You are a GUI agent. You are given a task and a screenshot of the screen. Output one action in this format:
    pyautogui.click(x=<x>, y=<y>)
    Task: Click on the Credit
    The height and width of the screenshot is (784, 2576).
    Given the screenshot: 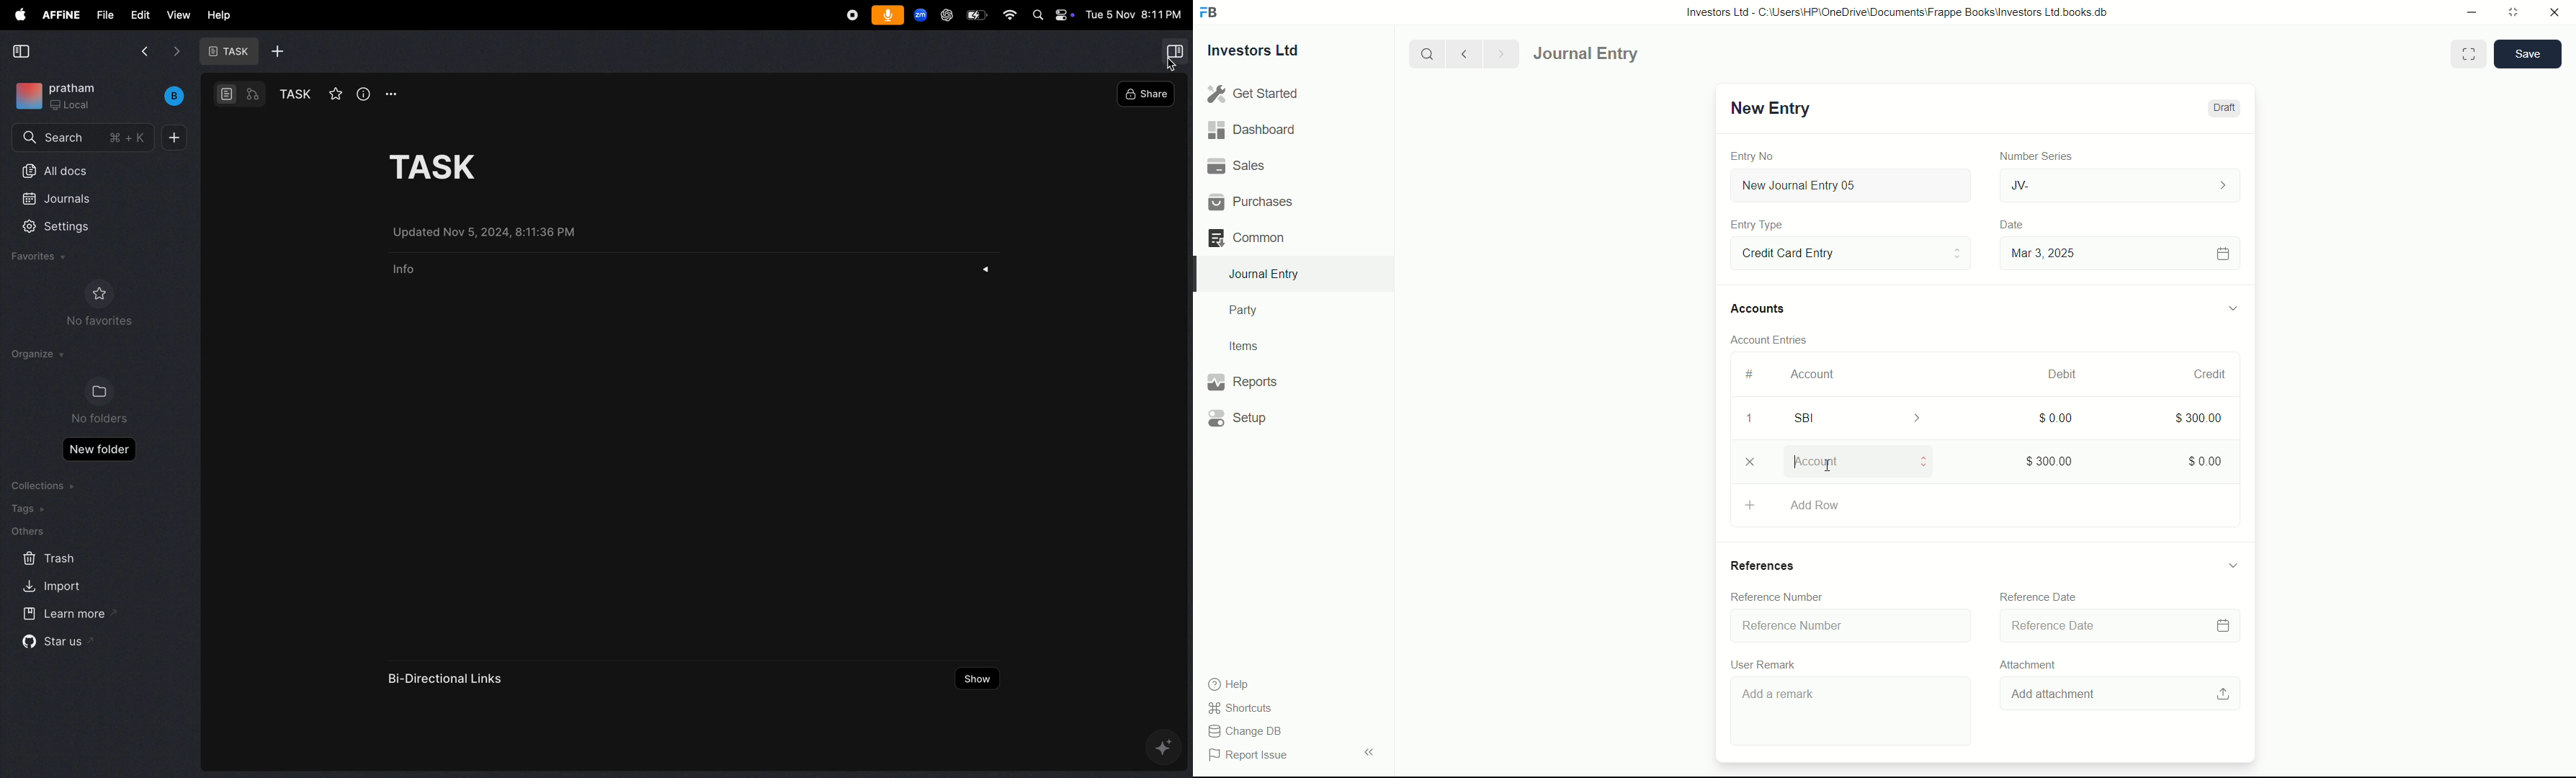 What is the action you would take?
    pyautogui.click(x=2204, y=375)
    